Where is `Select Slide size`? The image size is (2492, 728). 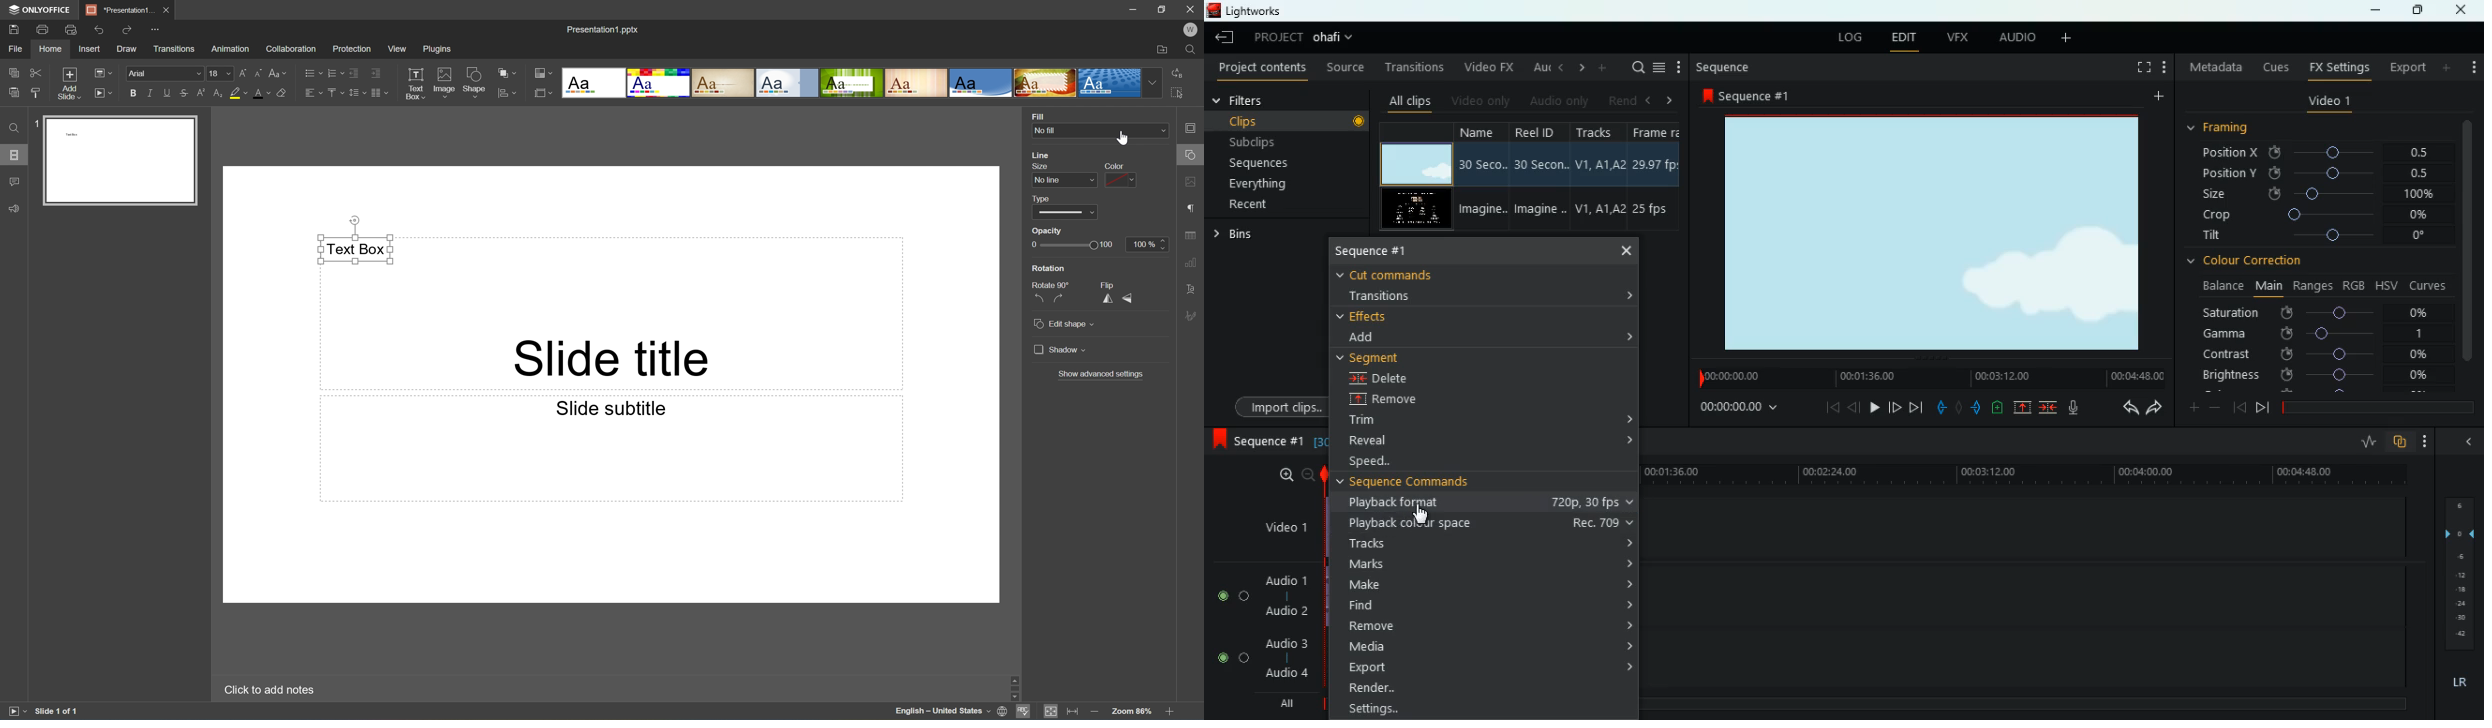 Select Slide size is located at coordinates (542, 93).